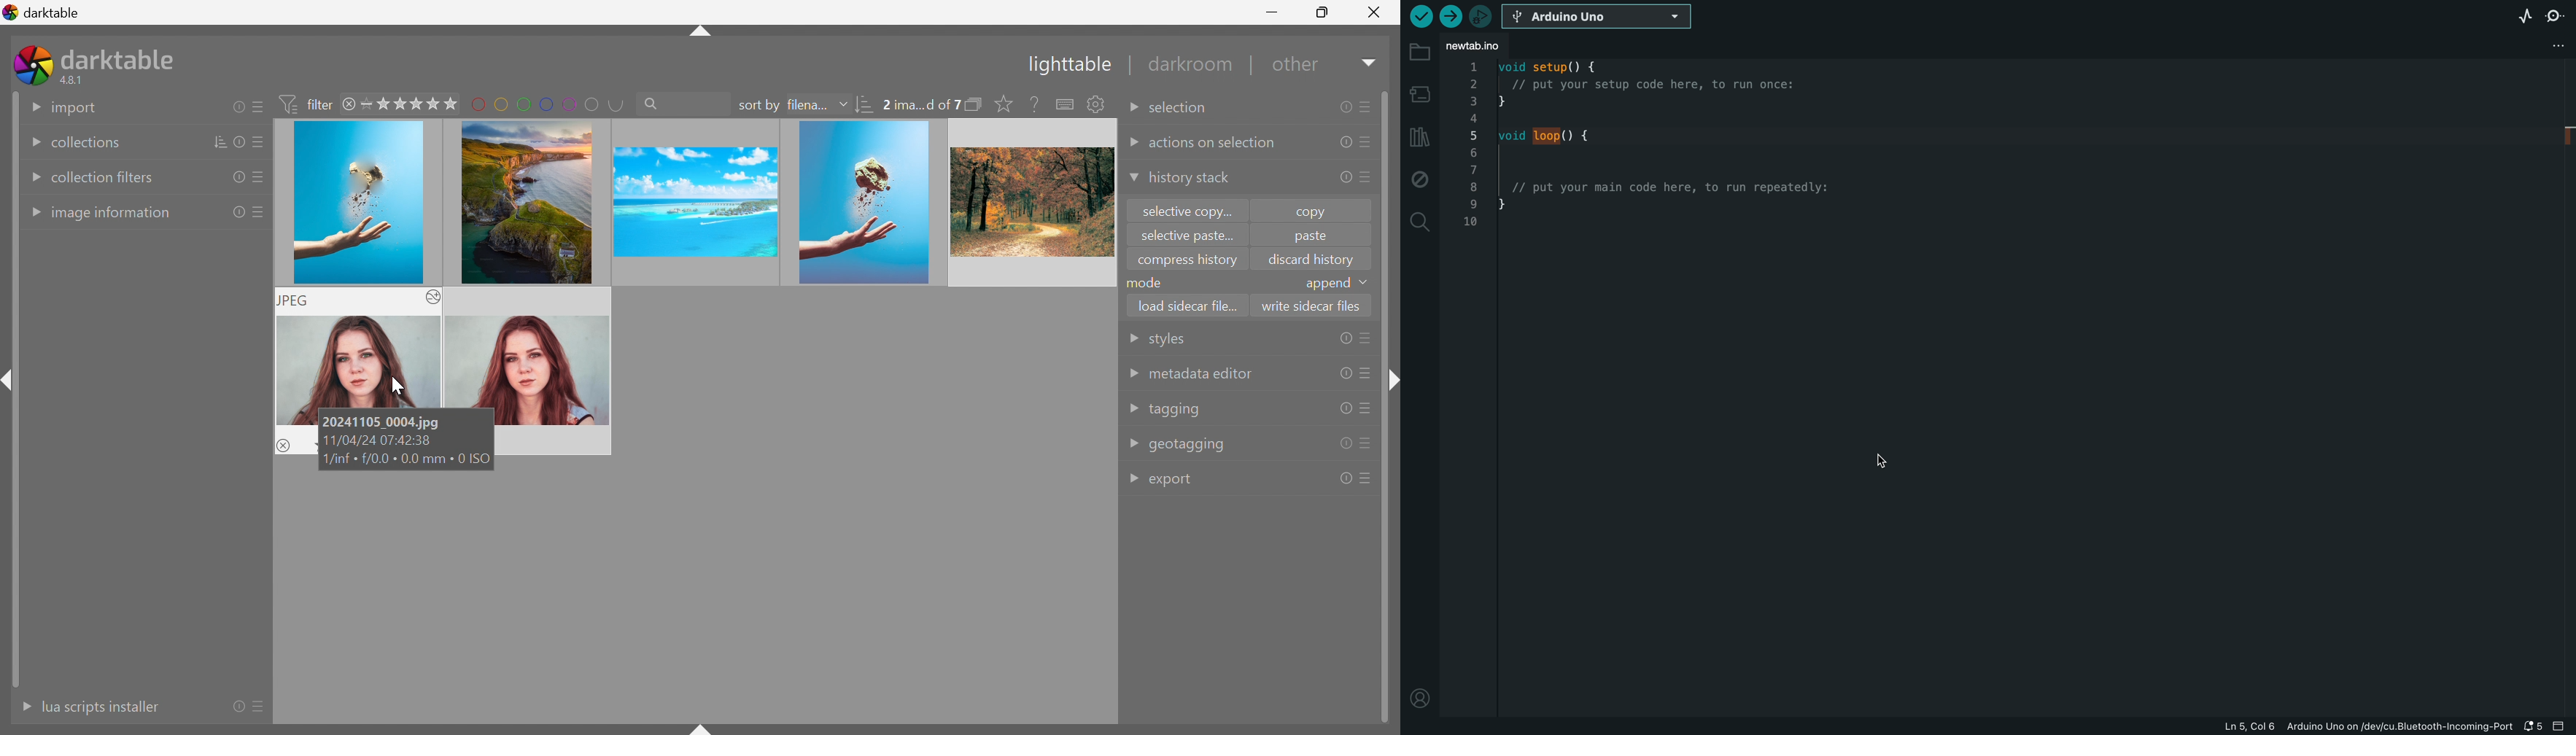  I want to click on image, so click(864, 203).